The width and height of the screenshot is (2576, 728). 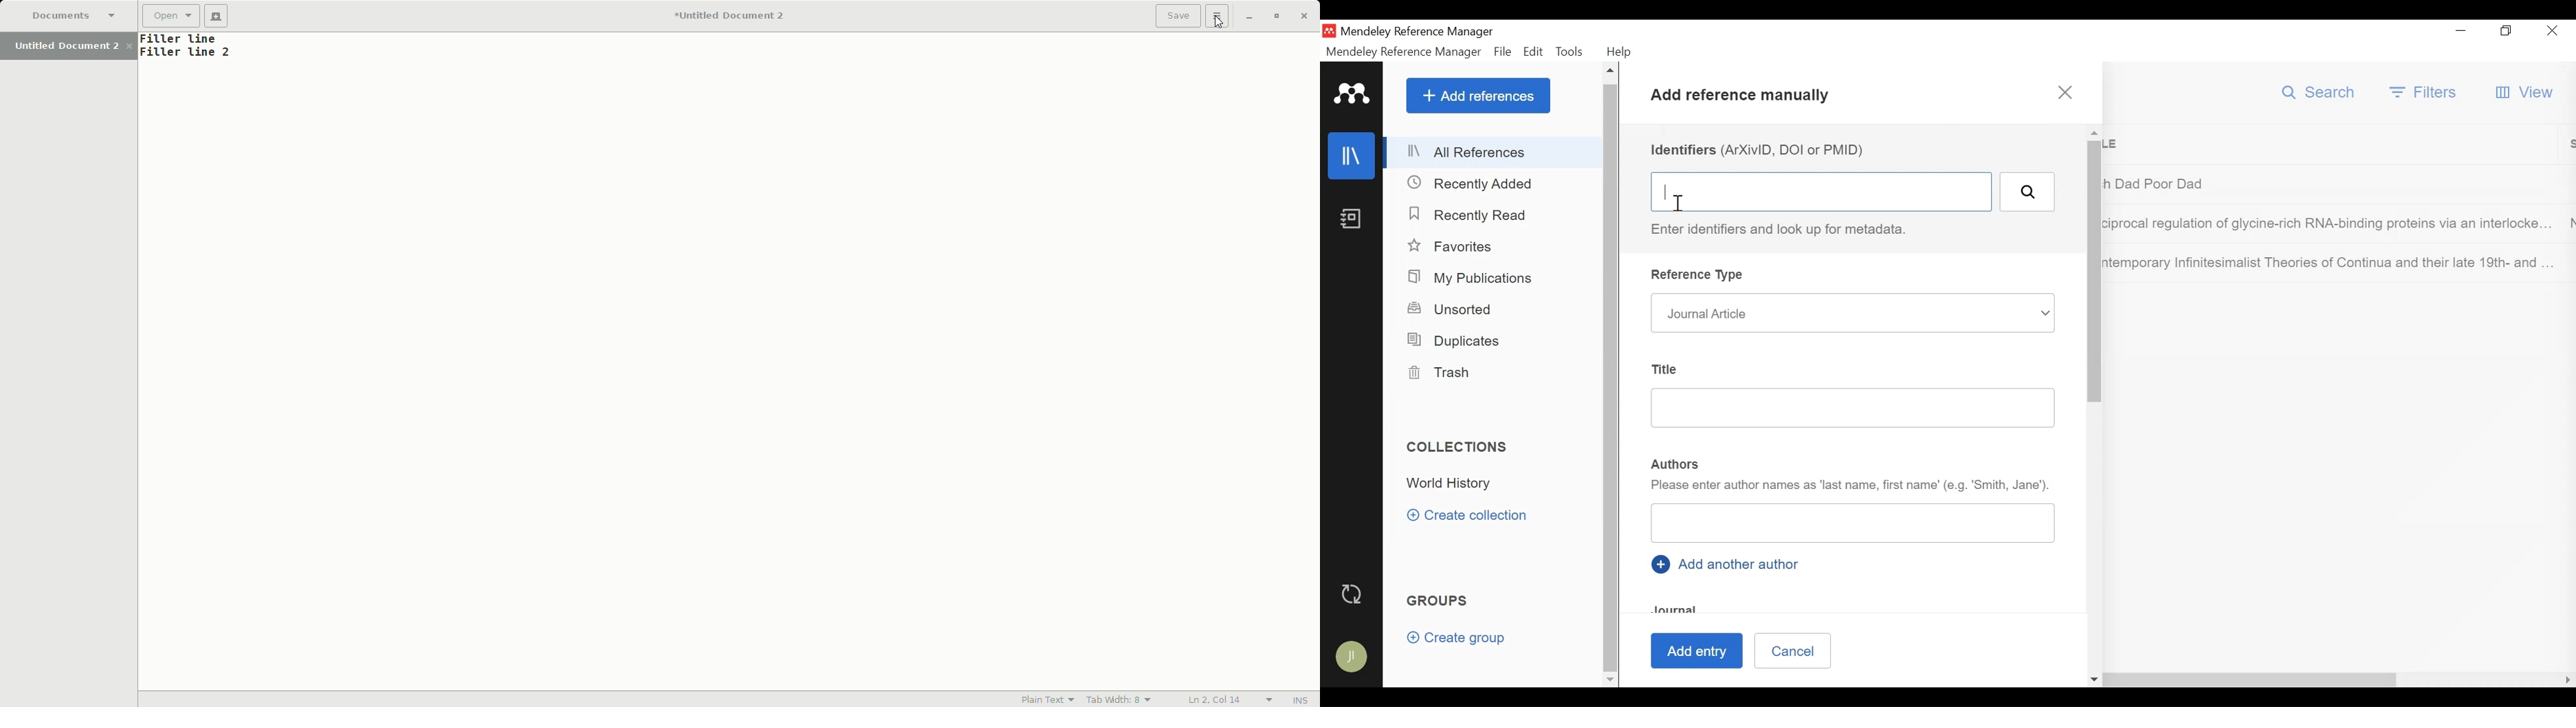 What do you see at coordinates (1456, 341) in the screenshot?
I see `Duplicates` at bounding box center [1456, 341].